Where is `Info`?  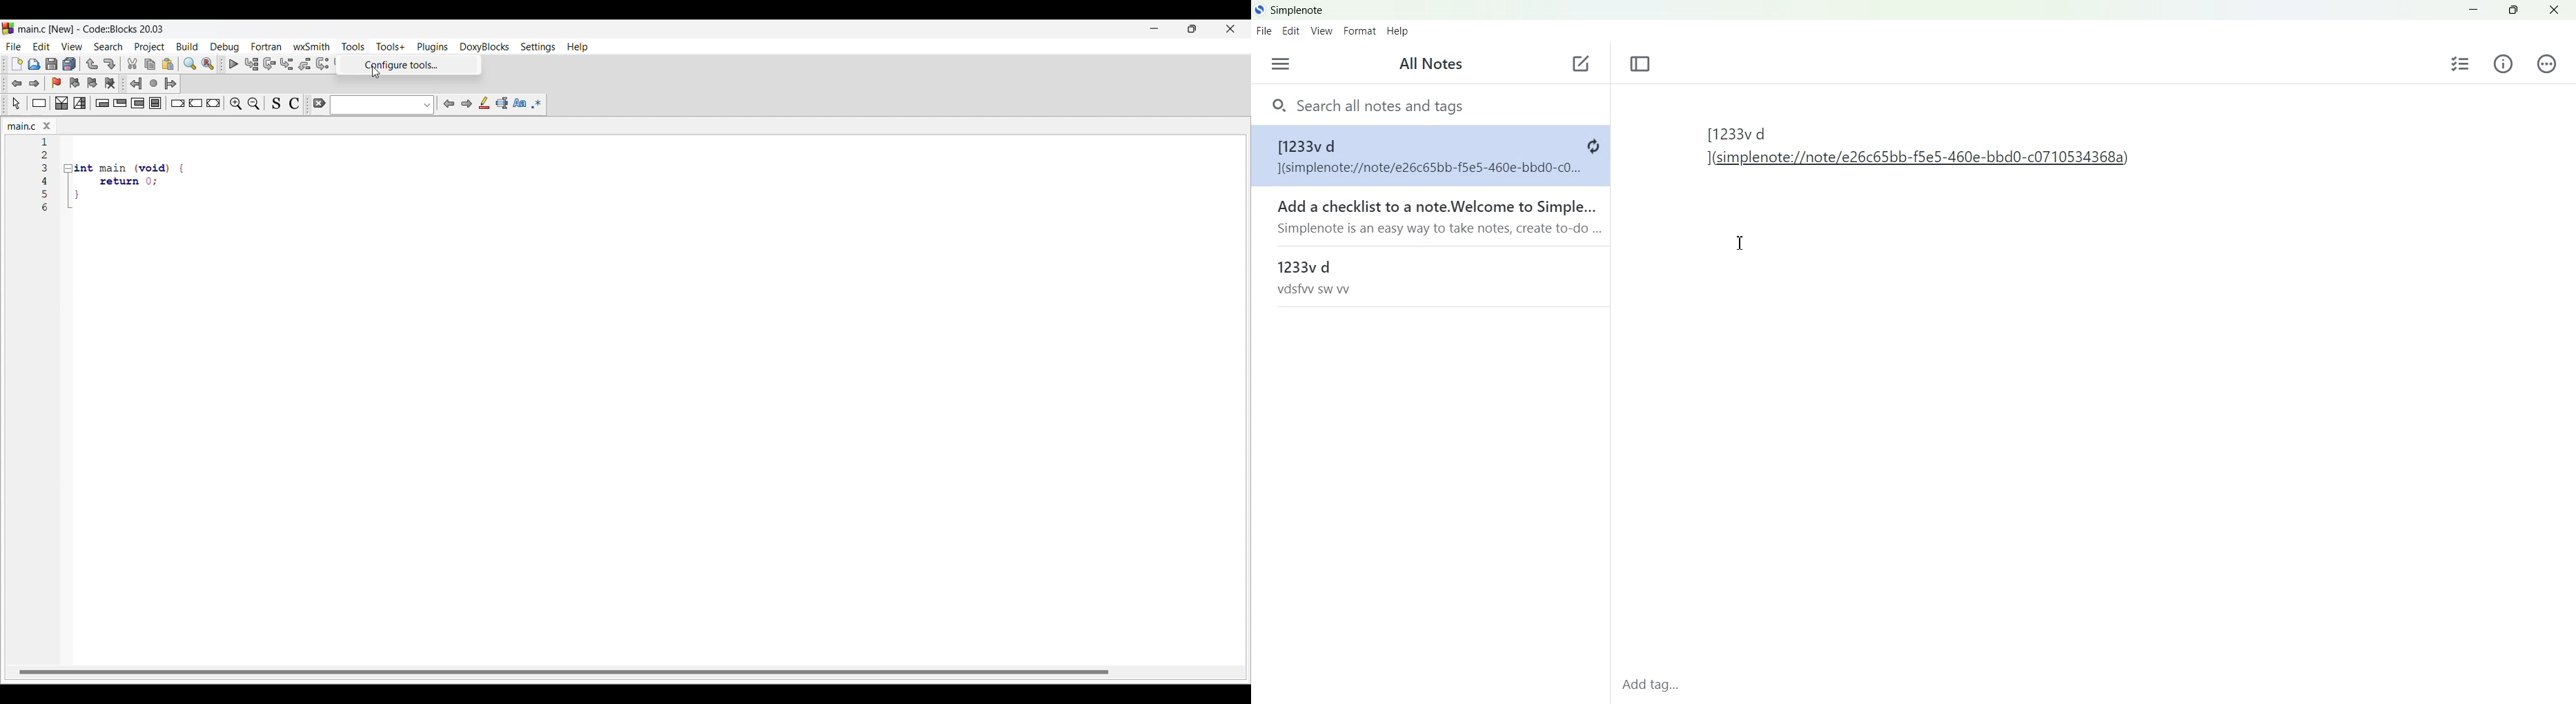 Info is located at coordinates (2504, 63).